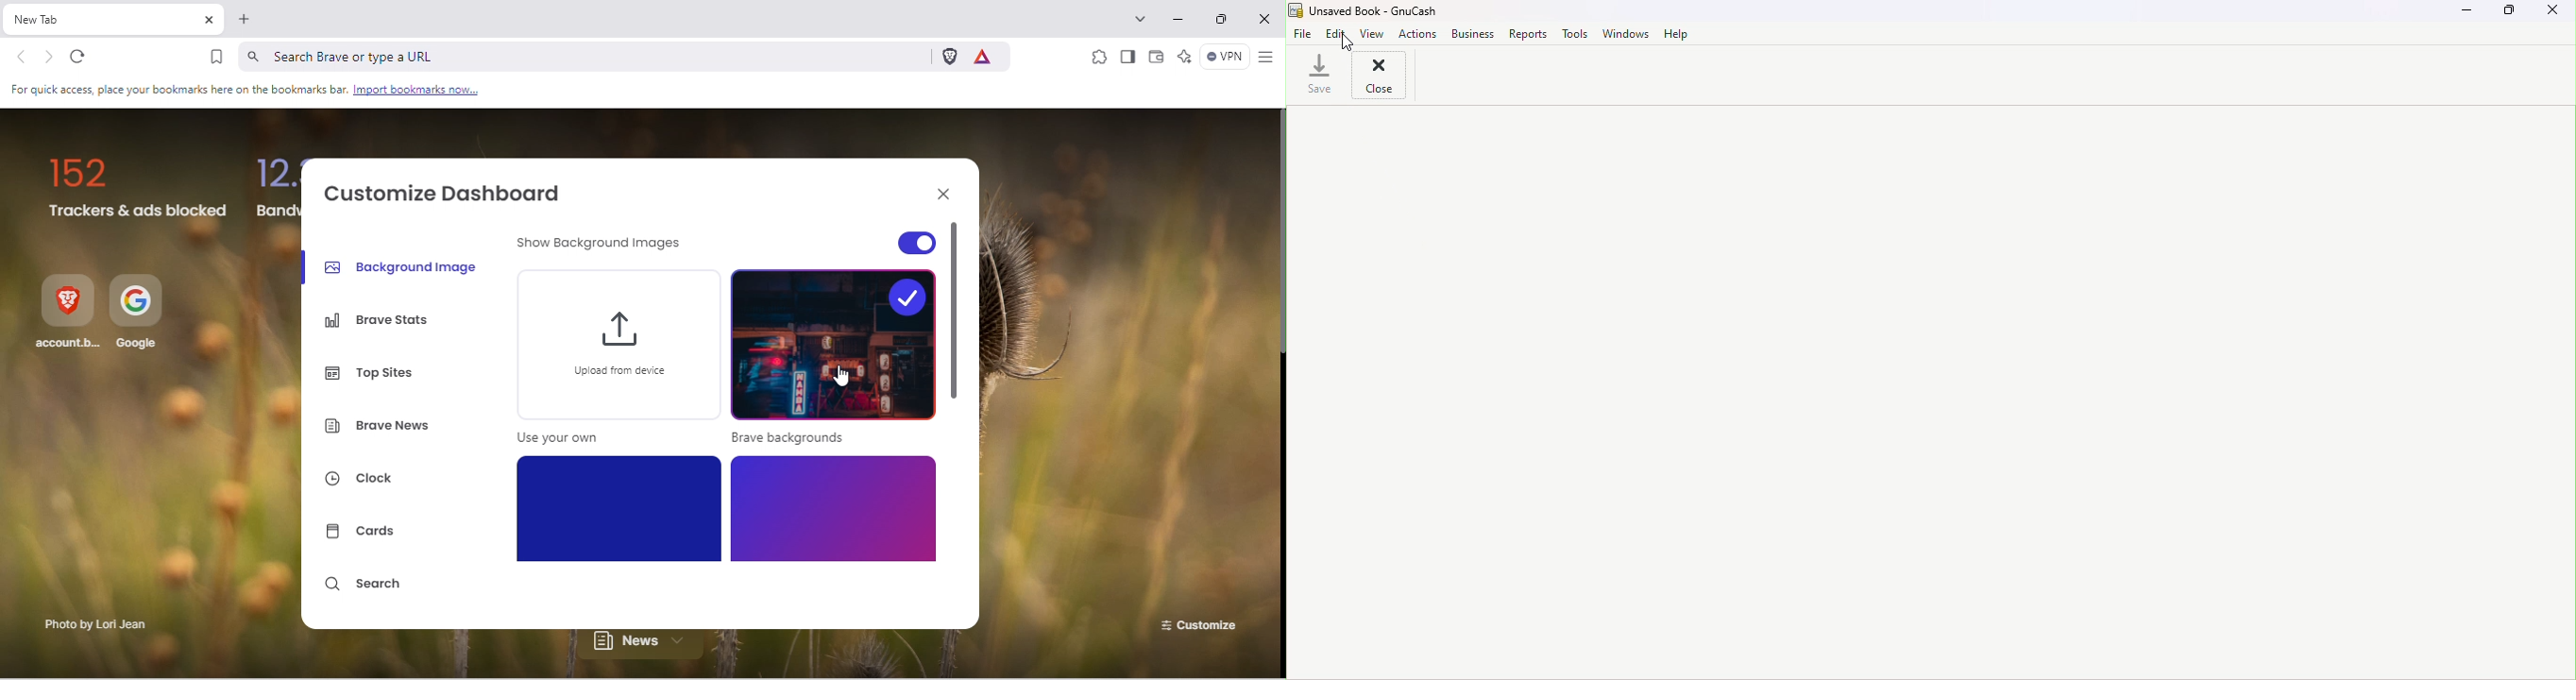  What do you see at coordinates (1382, 11) in the screenshot?
I see `File name` at bounding box center [1382, 11].